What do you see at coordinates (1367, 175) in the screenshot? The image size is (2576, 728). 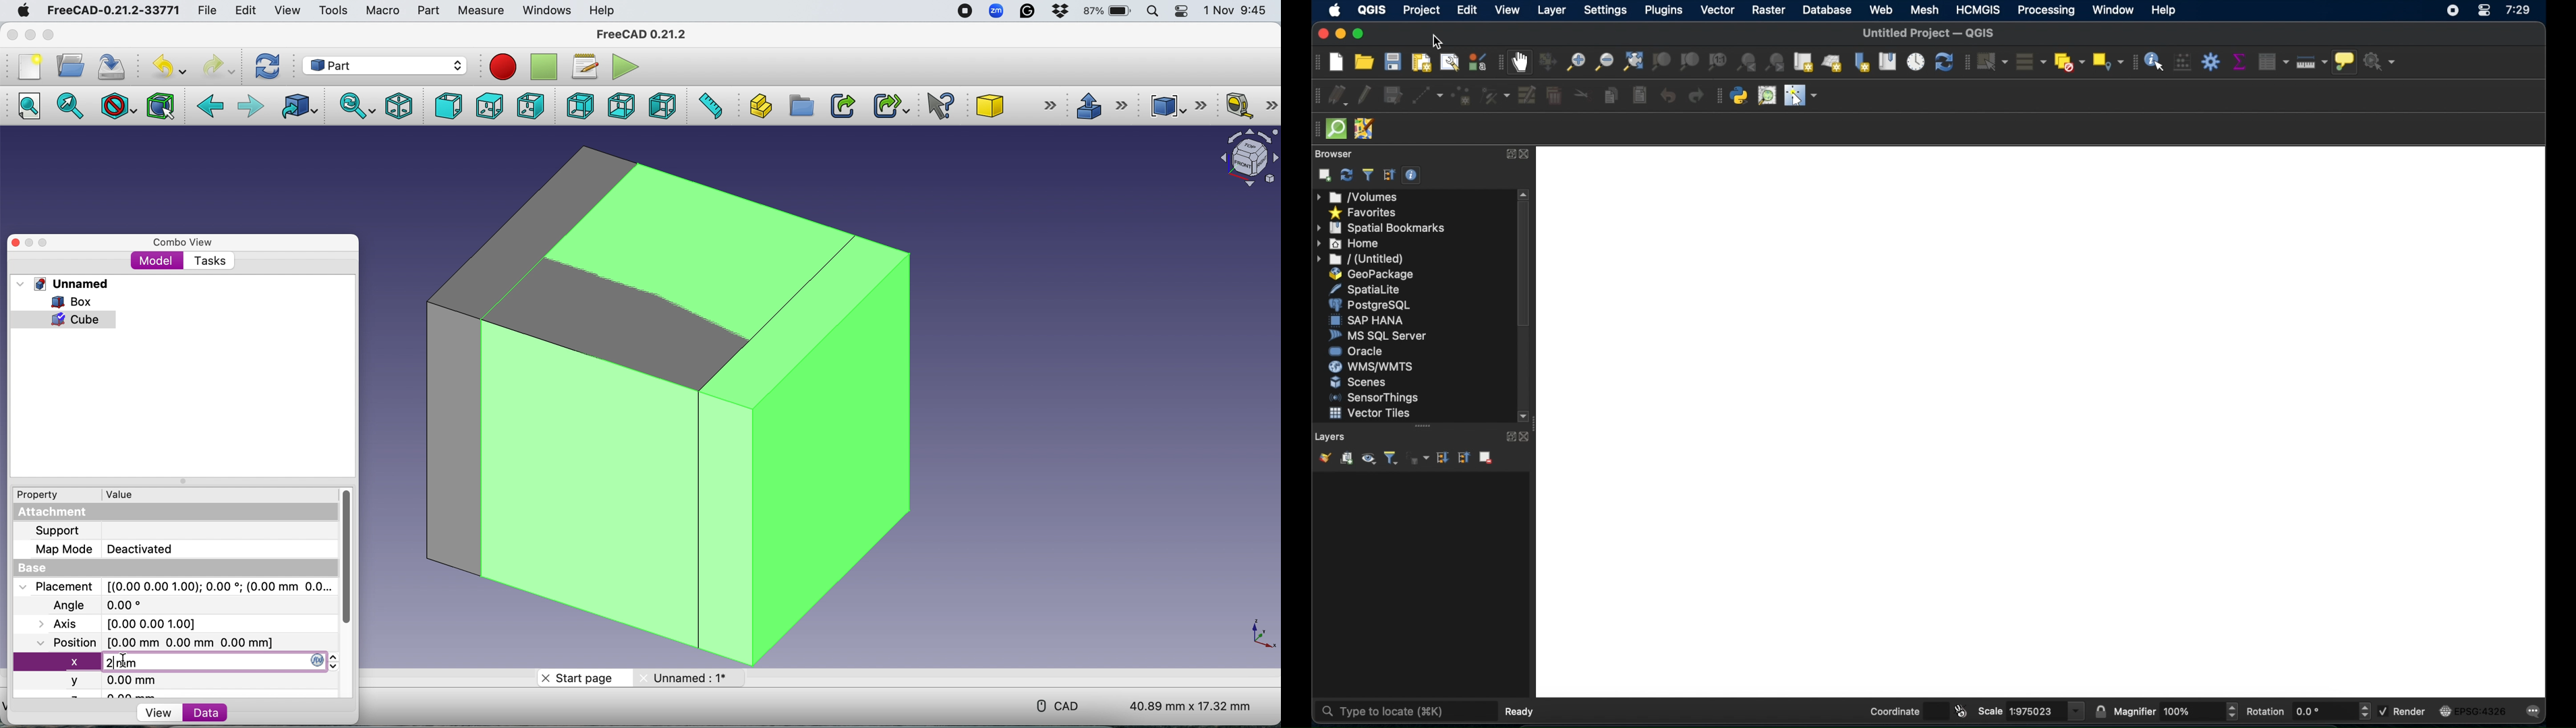 I see `filter browser` at bounding box center [1367, 175].